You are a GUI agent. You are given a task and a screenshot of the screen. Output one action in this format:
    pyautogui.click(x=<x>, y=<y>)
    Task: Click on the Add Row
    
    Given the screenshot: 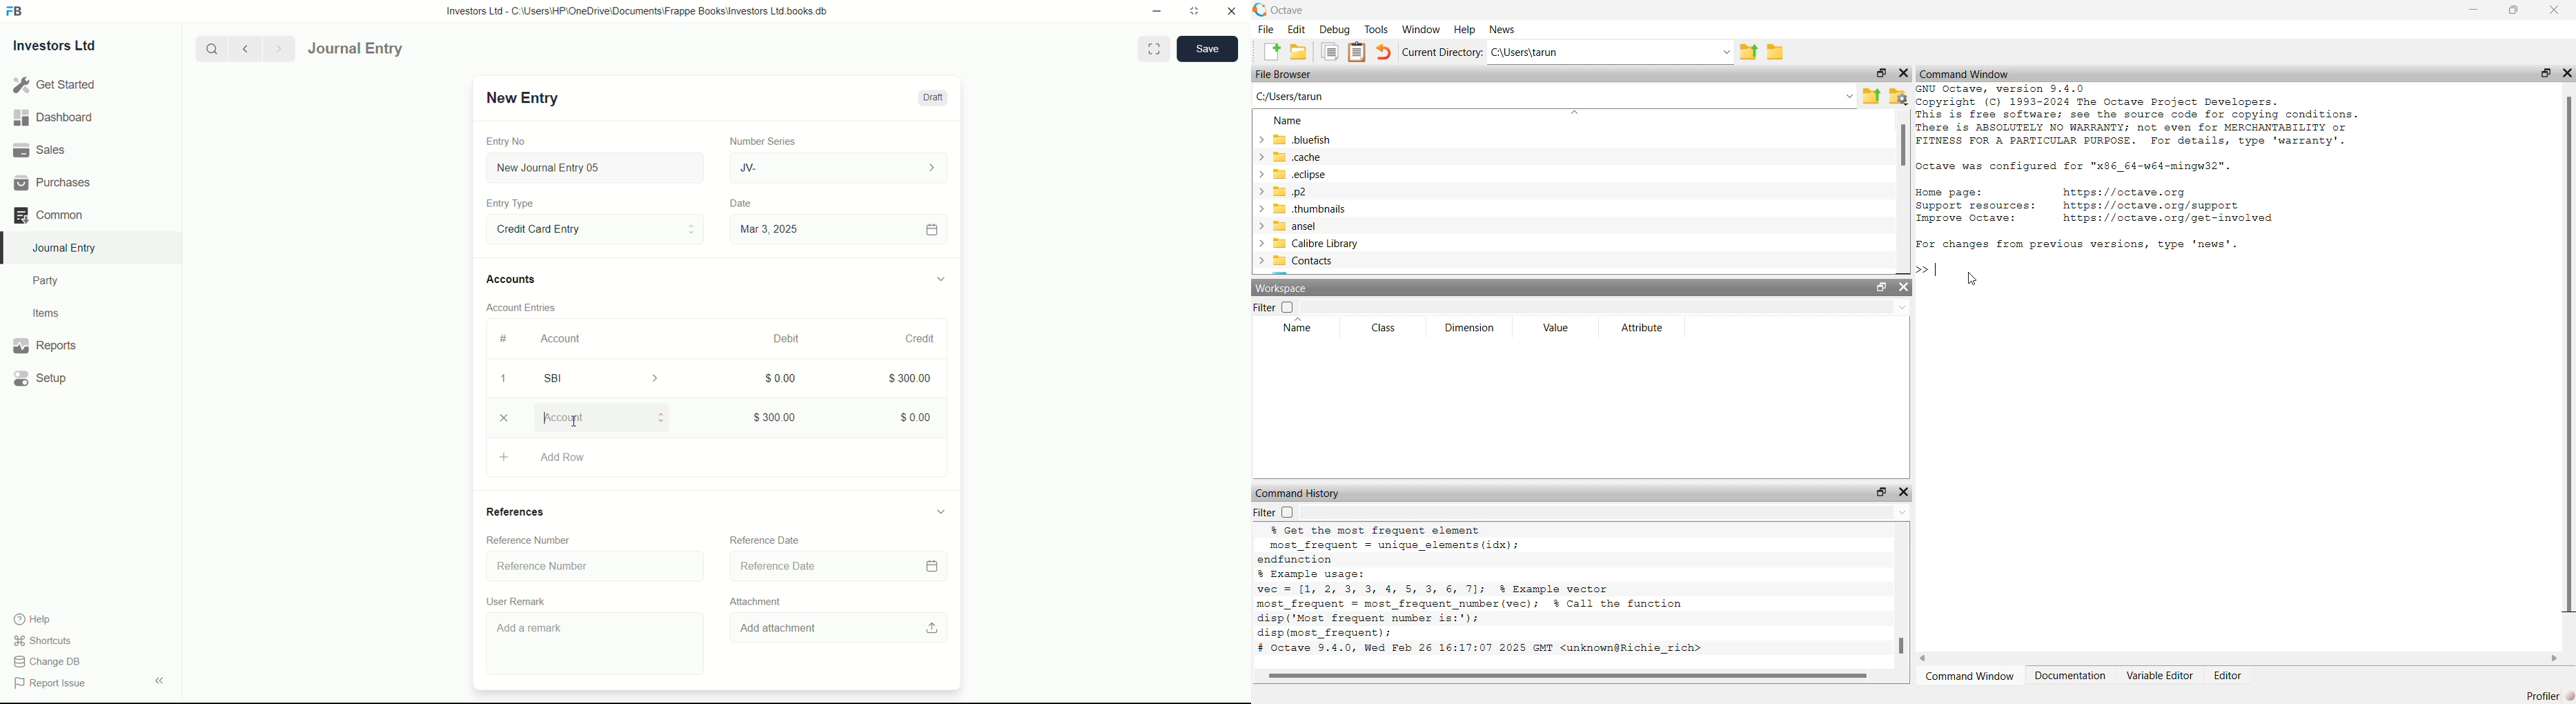 What is the action you would take?
    pyautogui.click(x=716, y=459)
    